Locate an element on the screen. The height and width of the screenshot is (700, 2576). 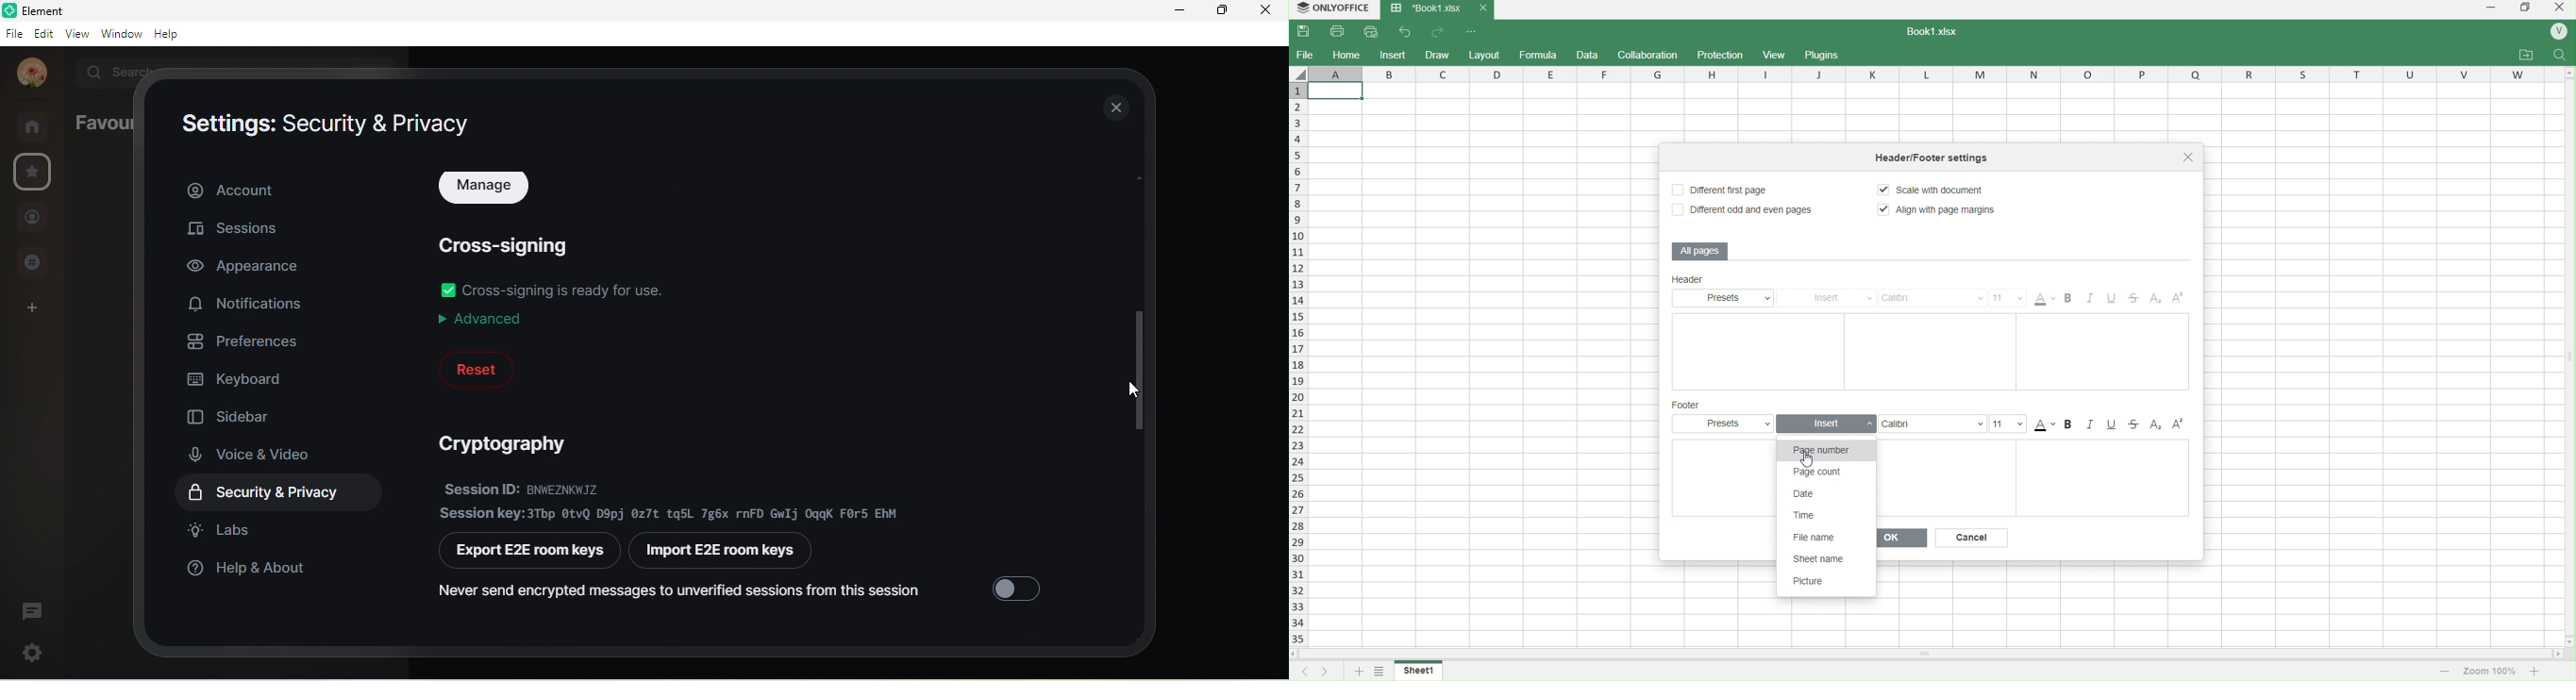
file is located at coordinates (13, 34).